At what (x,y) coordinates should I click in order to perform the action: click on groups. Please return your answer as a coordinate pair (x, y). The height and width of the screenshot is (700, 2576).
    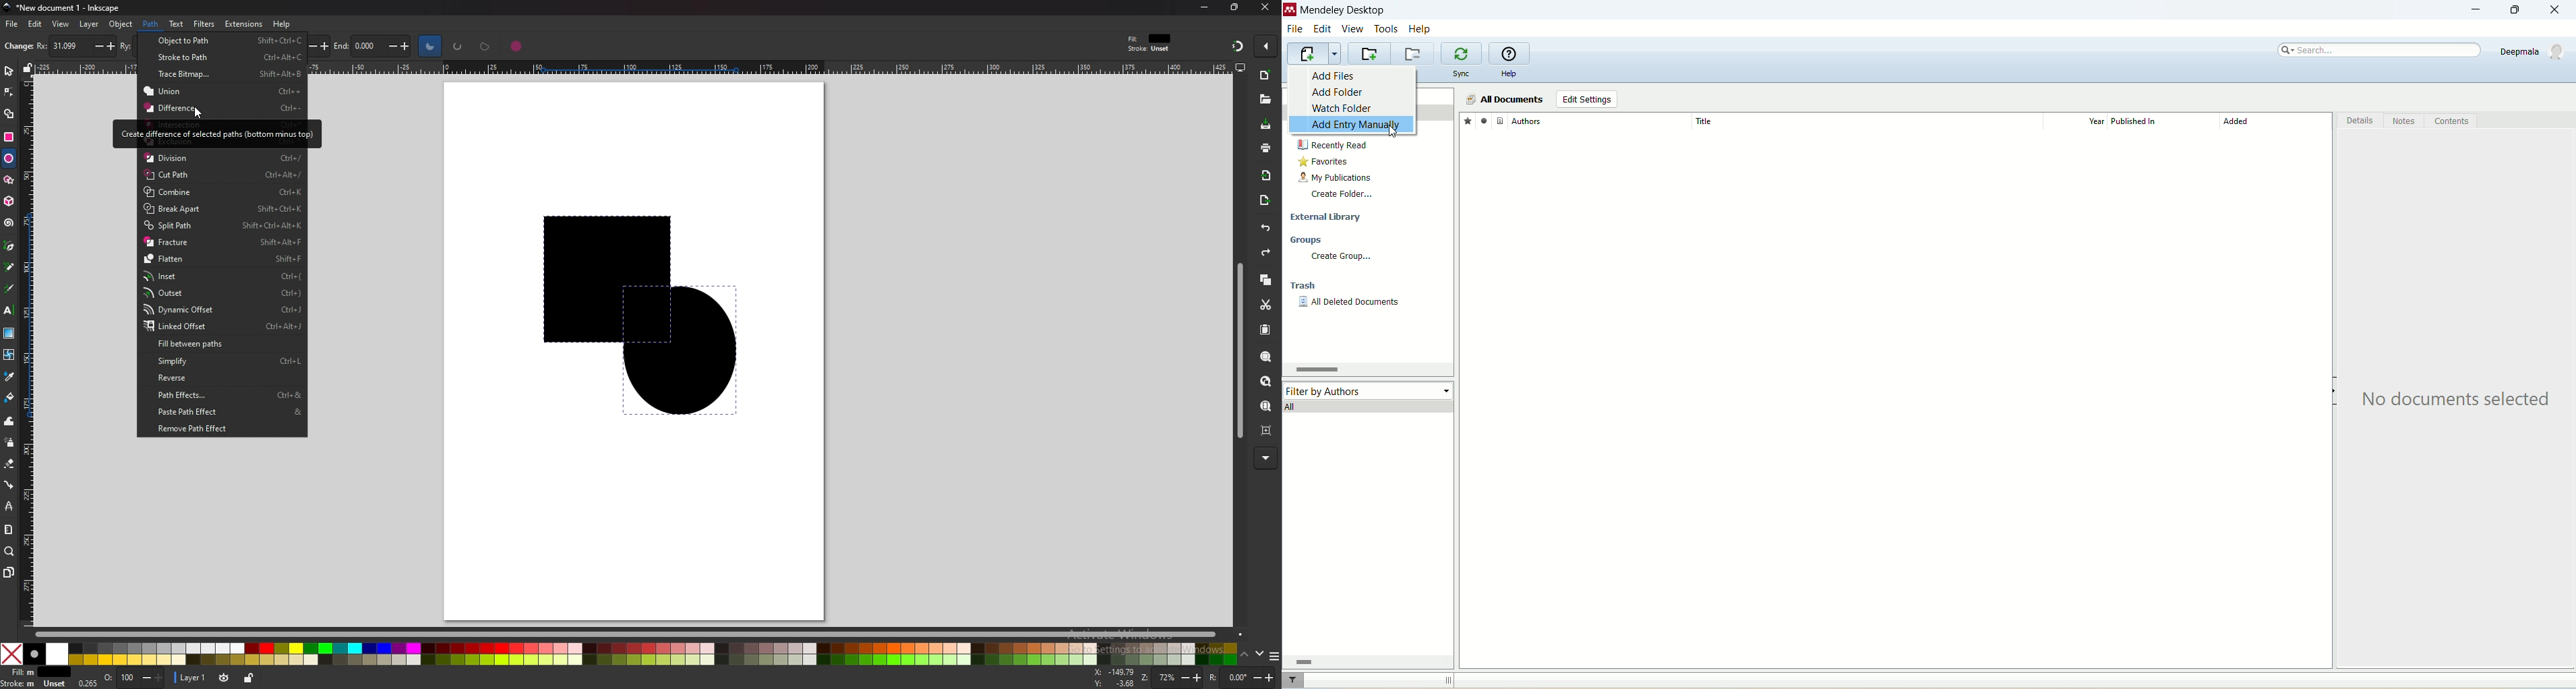
    Looking at the image, I should click on (1307, 241).